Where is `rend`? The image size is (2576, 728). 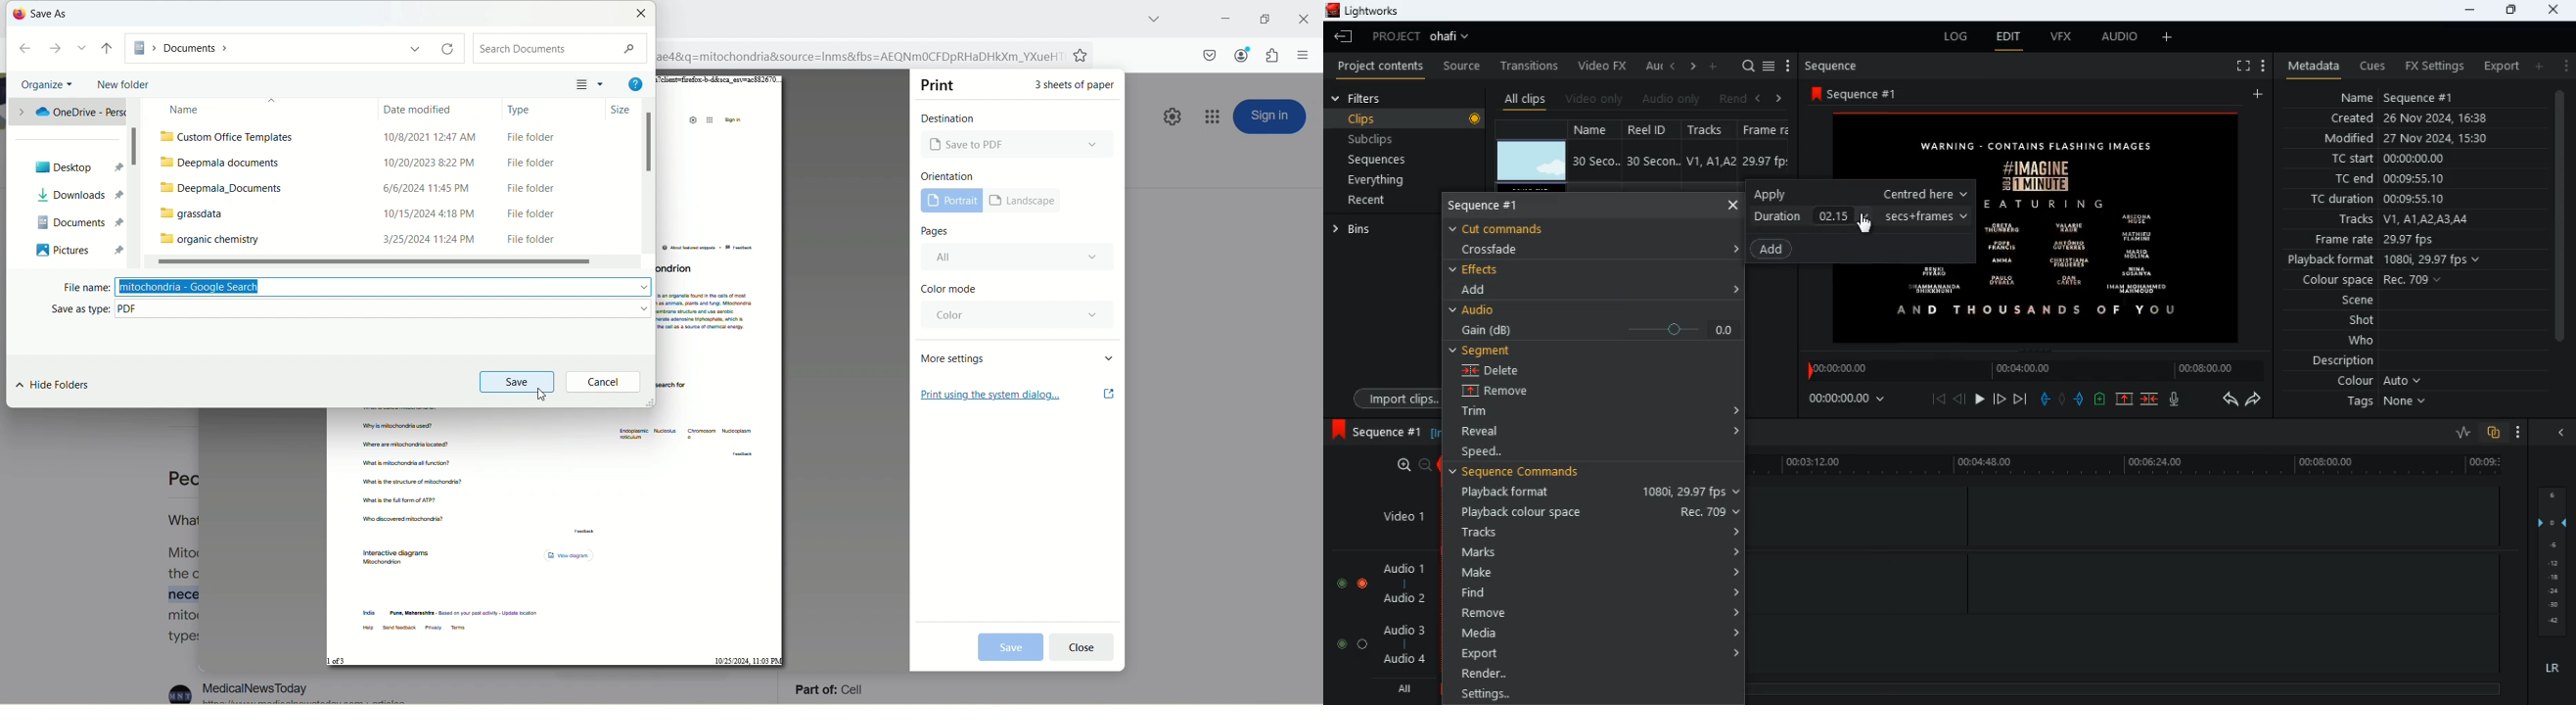 rend is located at coordinates (1732, 100).